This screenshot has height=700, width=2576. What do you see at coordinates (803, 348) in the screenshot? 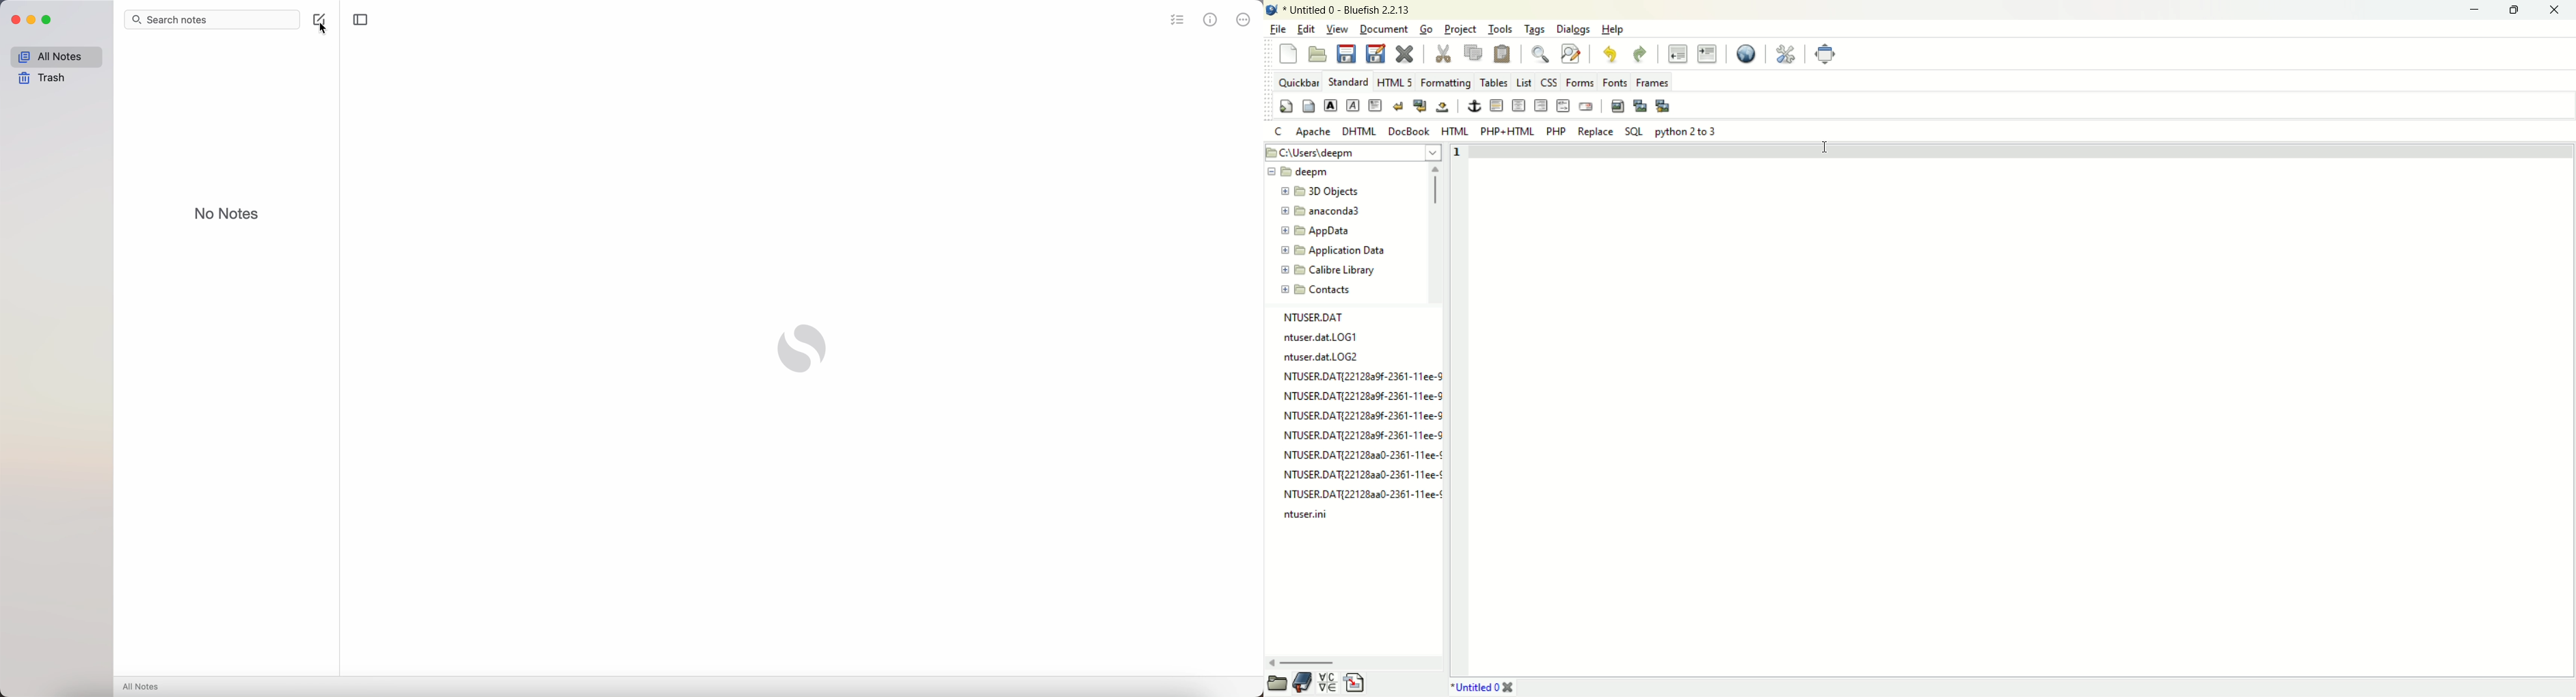
I see `Simplenote logo` at bounding box center [803, 348].